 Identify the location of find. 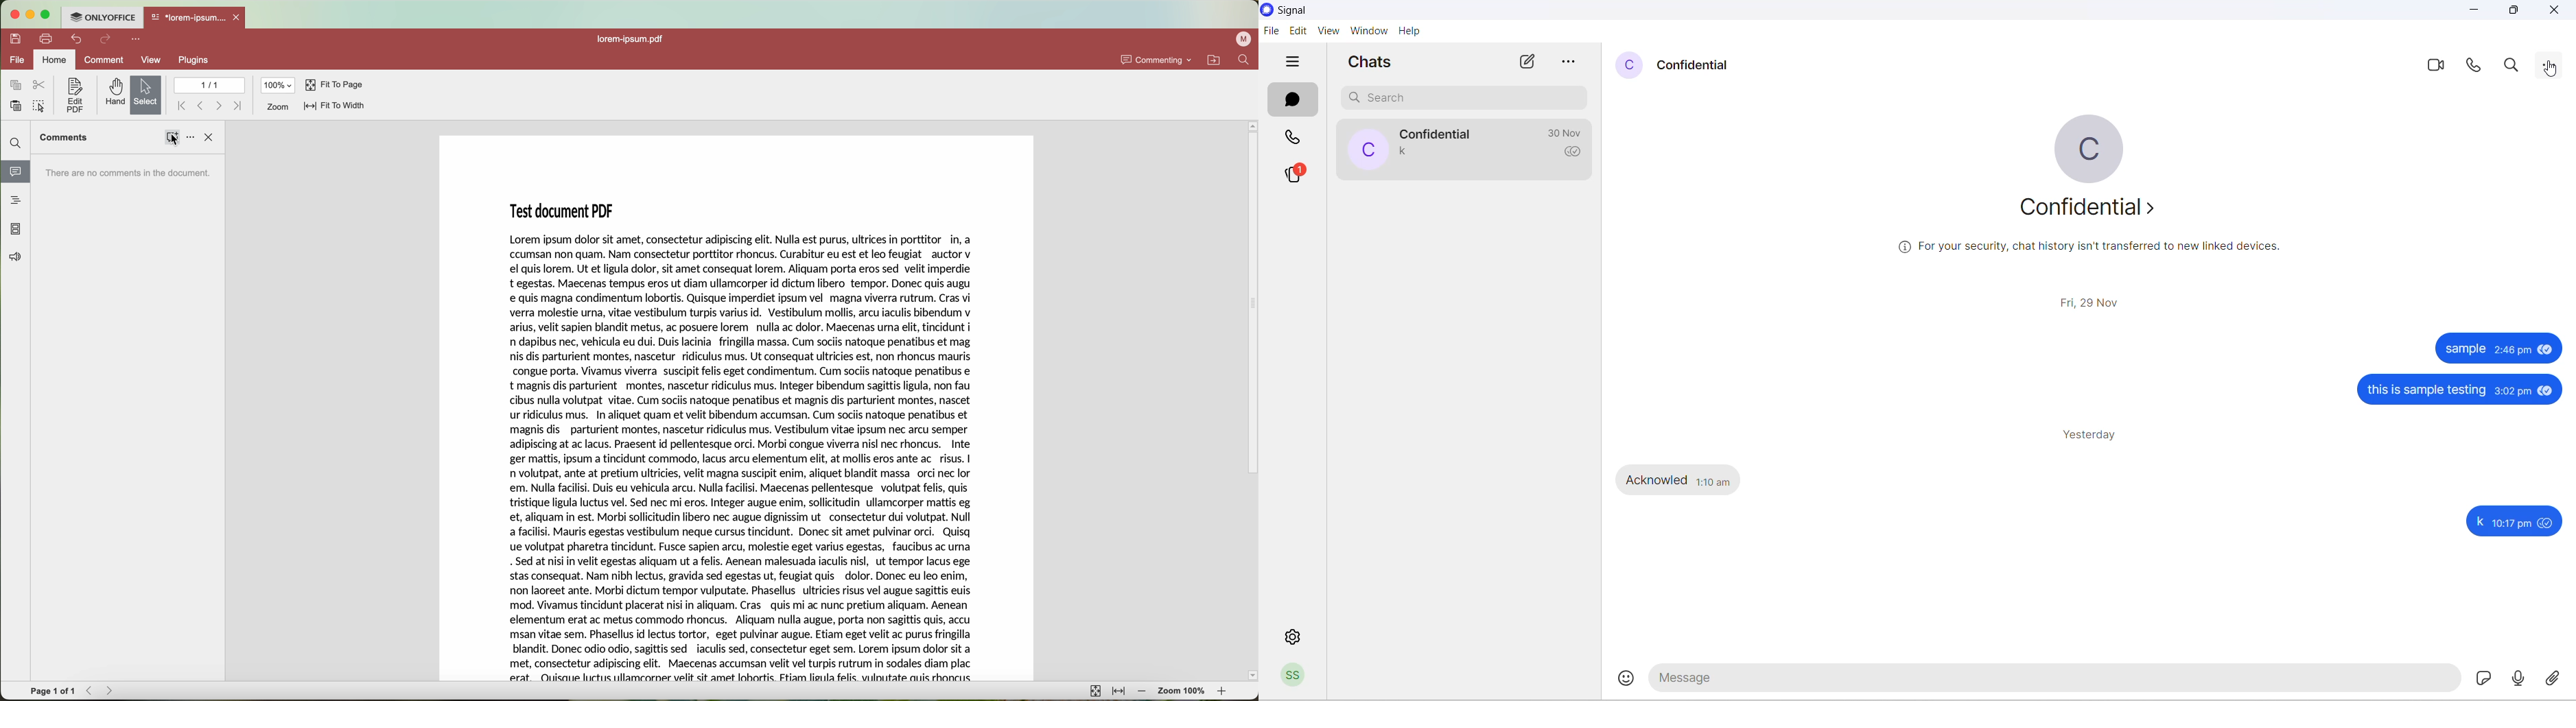
(17, 143).